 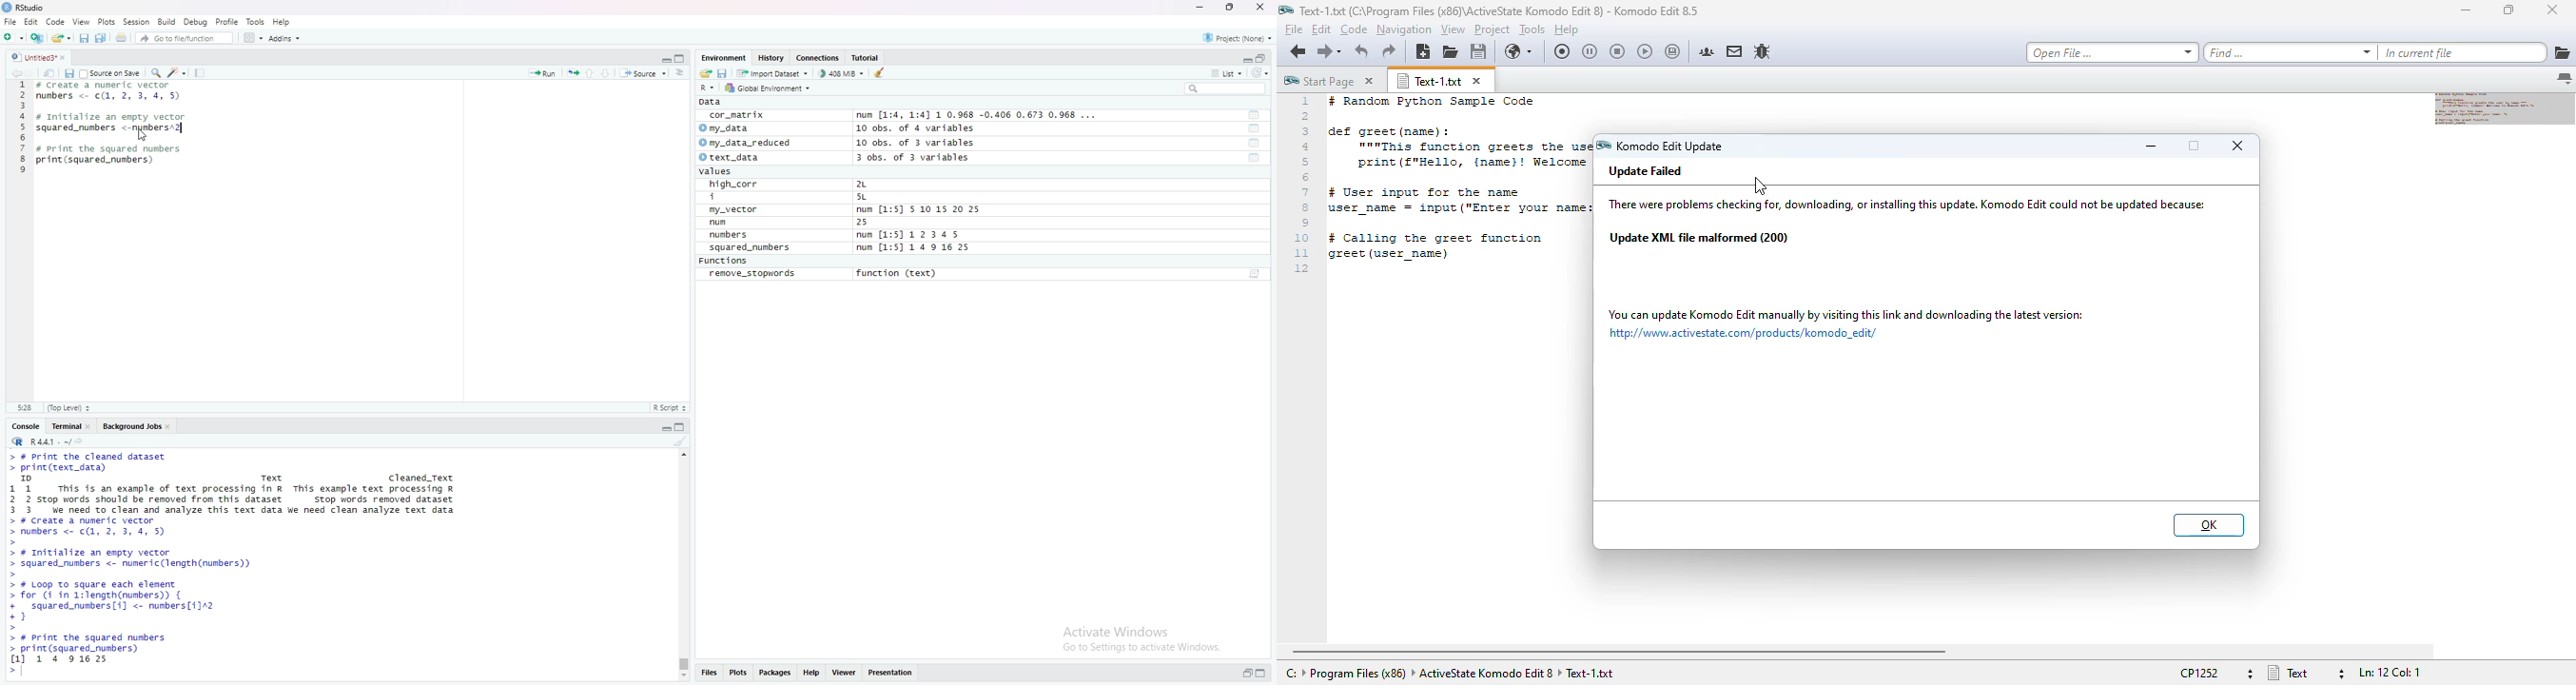 What do you see at coordinates (1260, 73) in the screenshot?
I see `refresh options` at bounding box center [1260, 73].